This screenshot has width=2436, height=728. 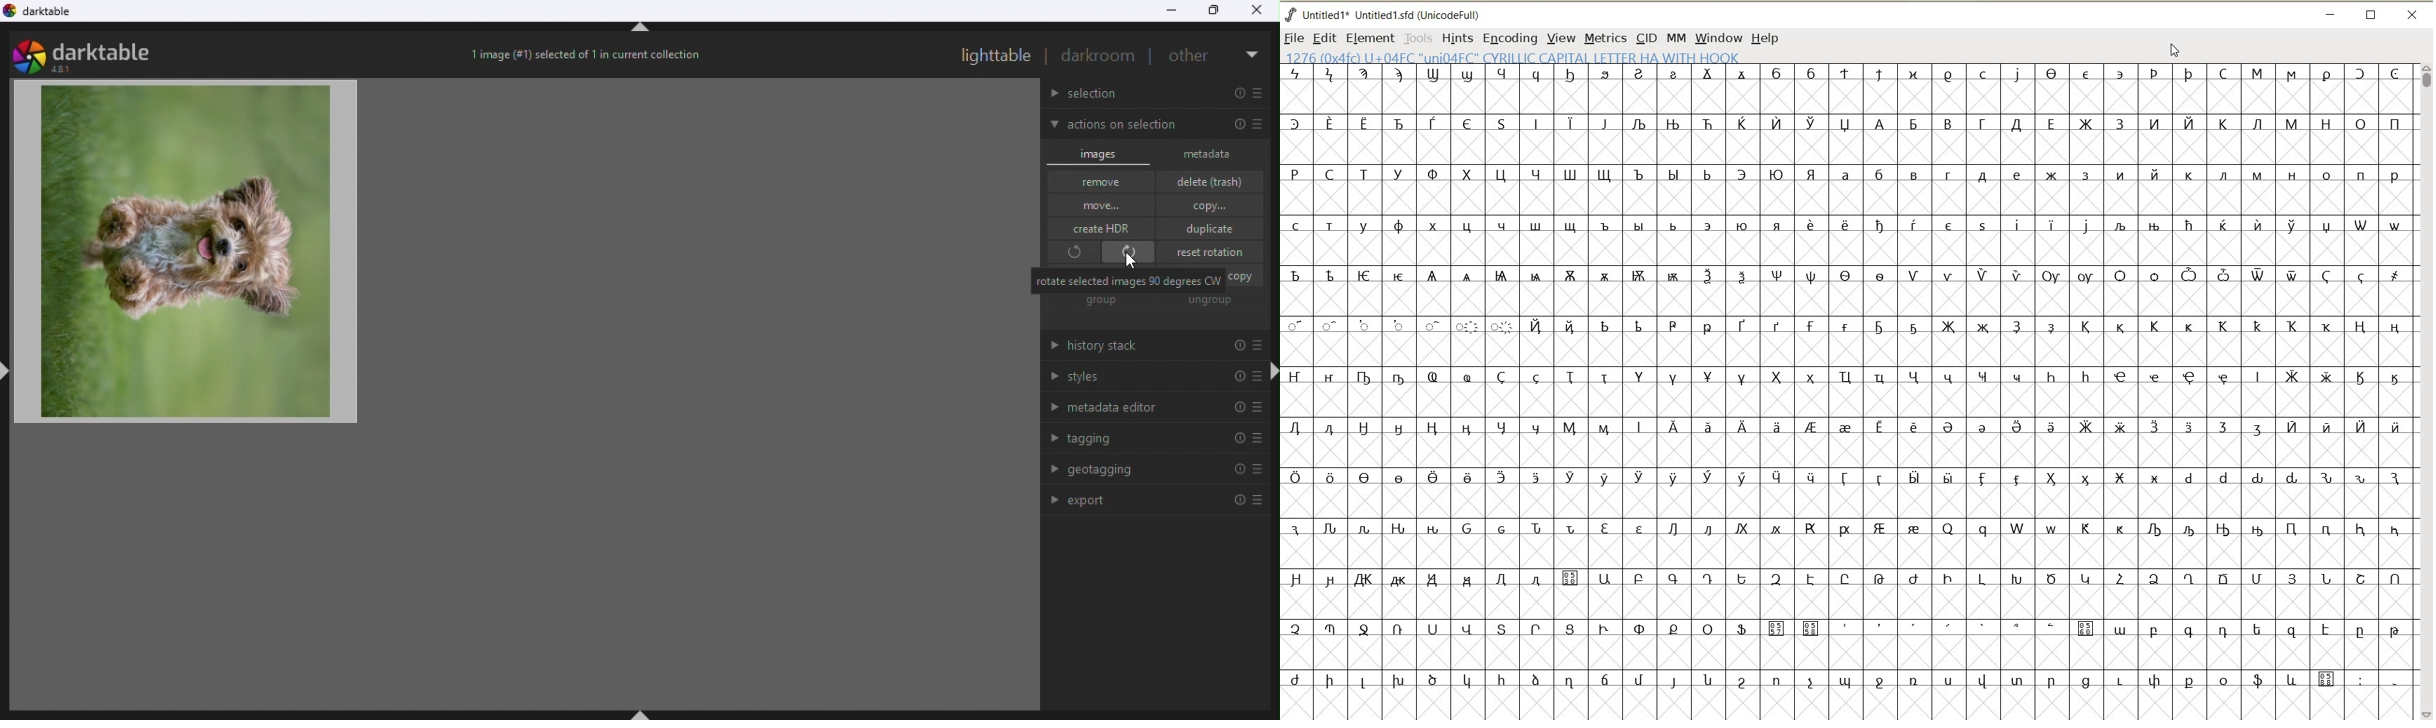 I want to click on Geo tagging, so click(x=1152, y=471).